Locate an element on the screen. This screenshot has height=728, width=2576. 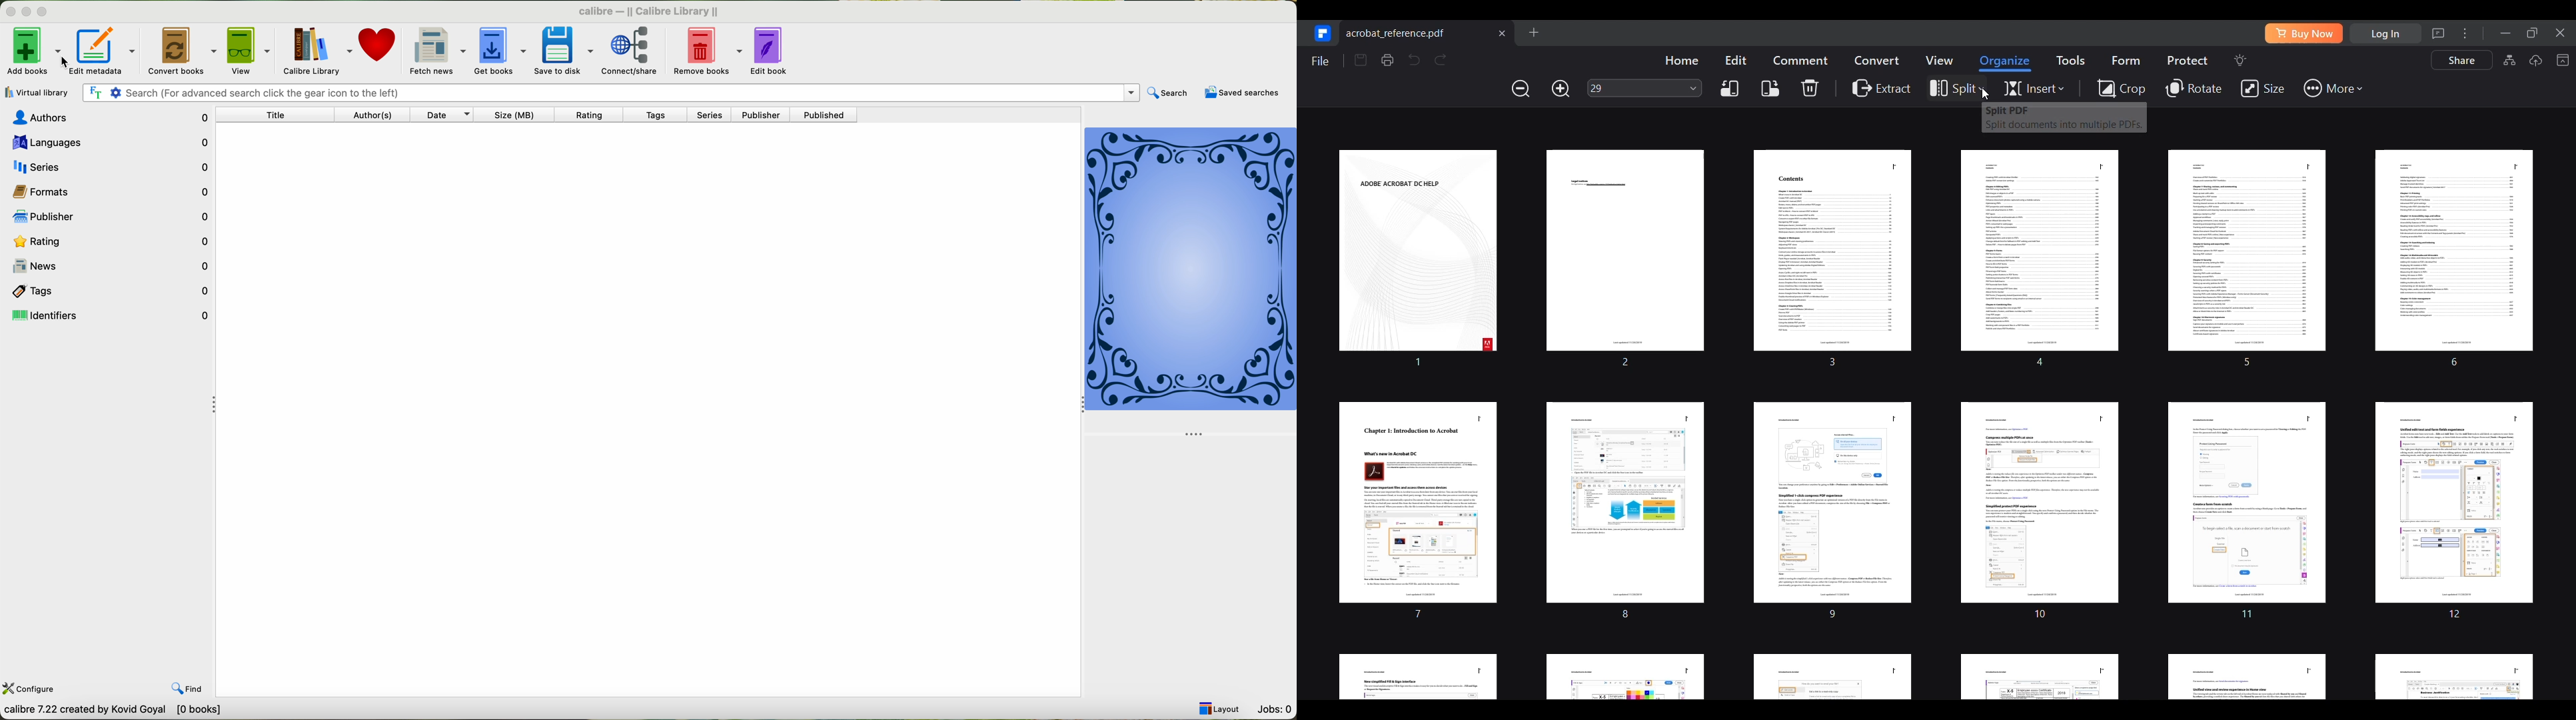
remove books is located at coordinates (708, 51).